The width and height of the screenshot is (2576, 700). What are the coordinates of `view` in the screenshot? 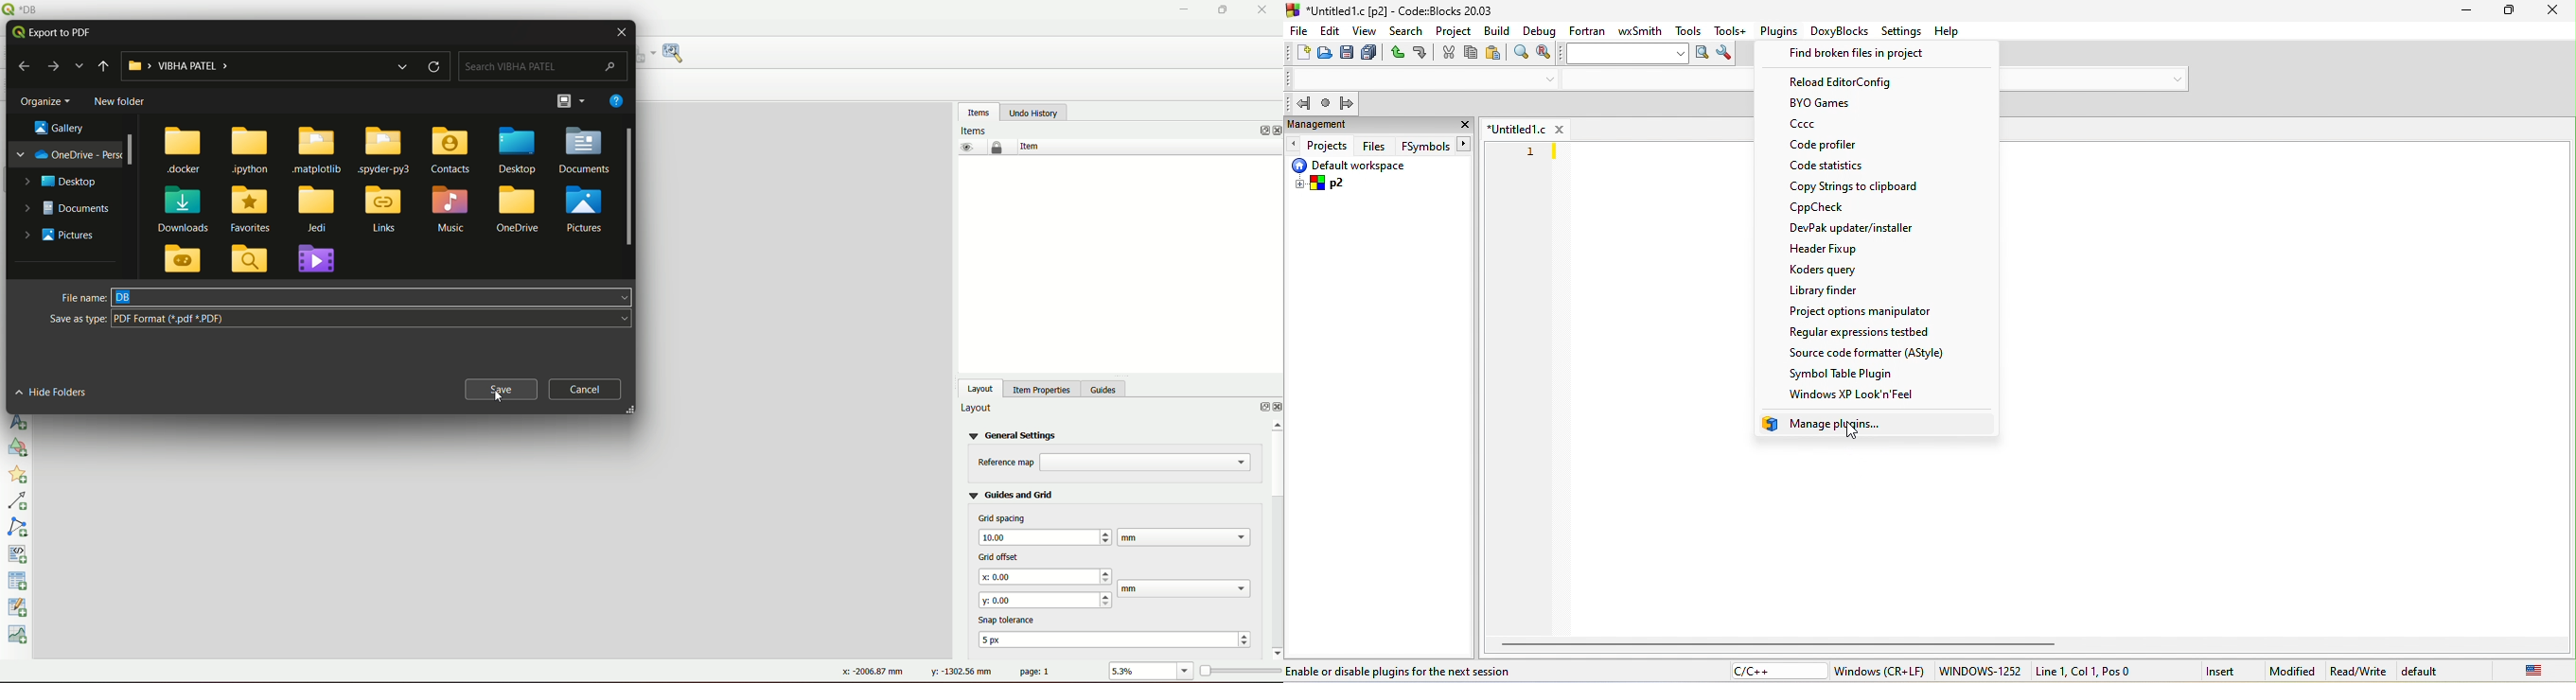 It's located at (1365, 30).